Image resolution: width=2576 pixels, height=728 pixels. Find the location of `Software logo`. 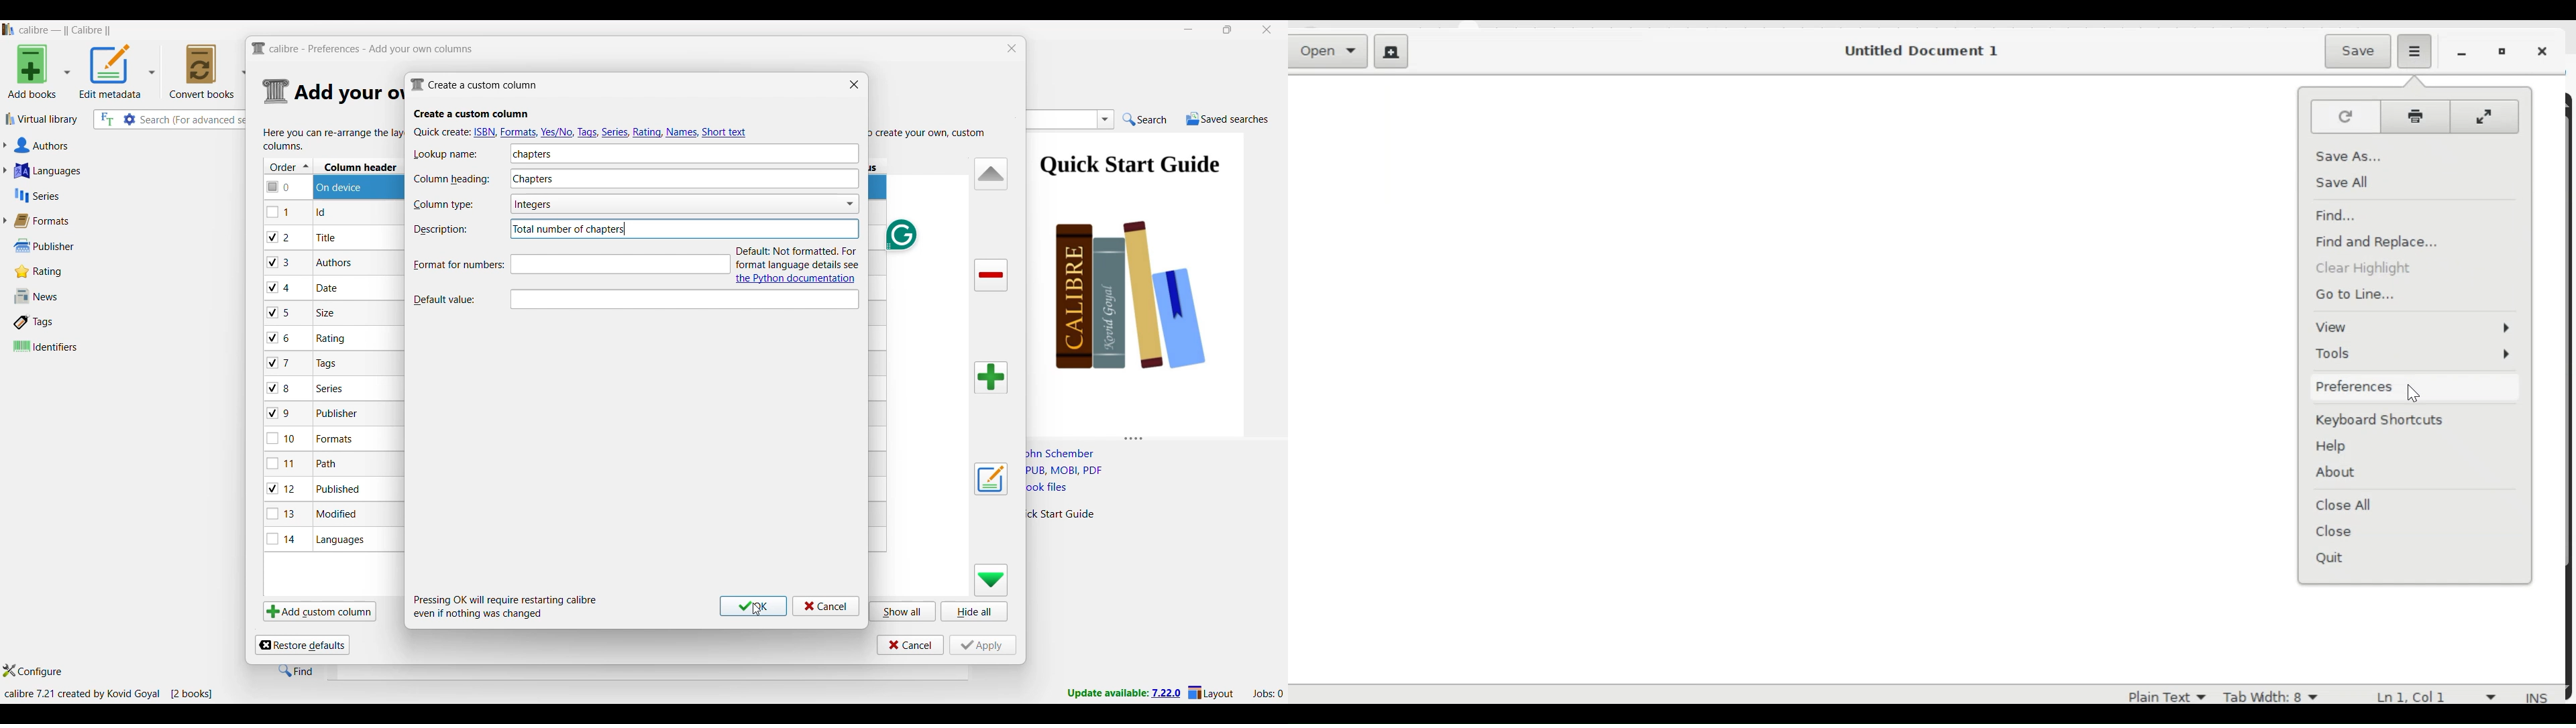

Software logo is located at coordinates (9, 29).